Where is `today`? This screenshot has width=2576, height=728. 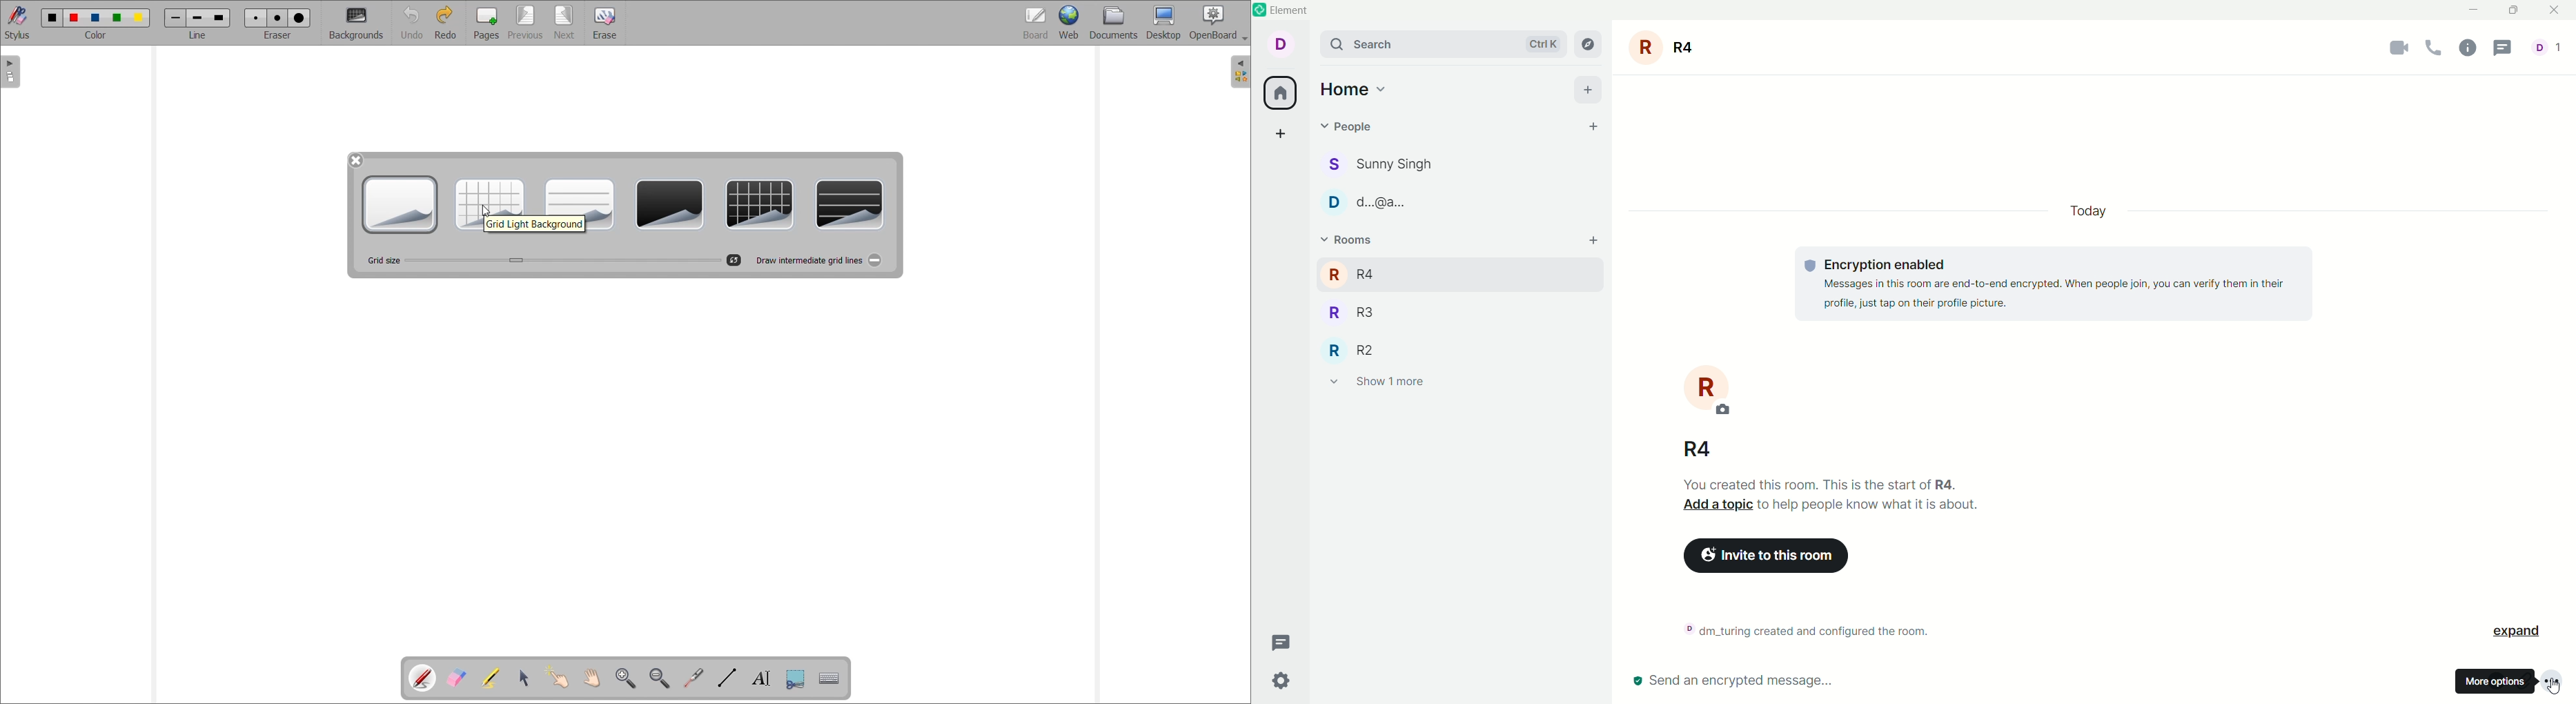 today is located at coordinates (2086, 211).